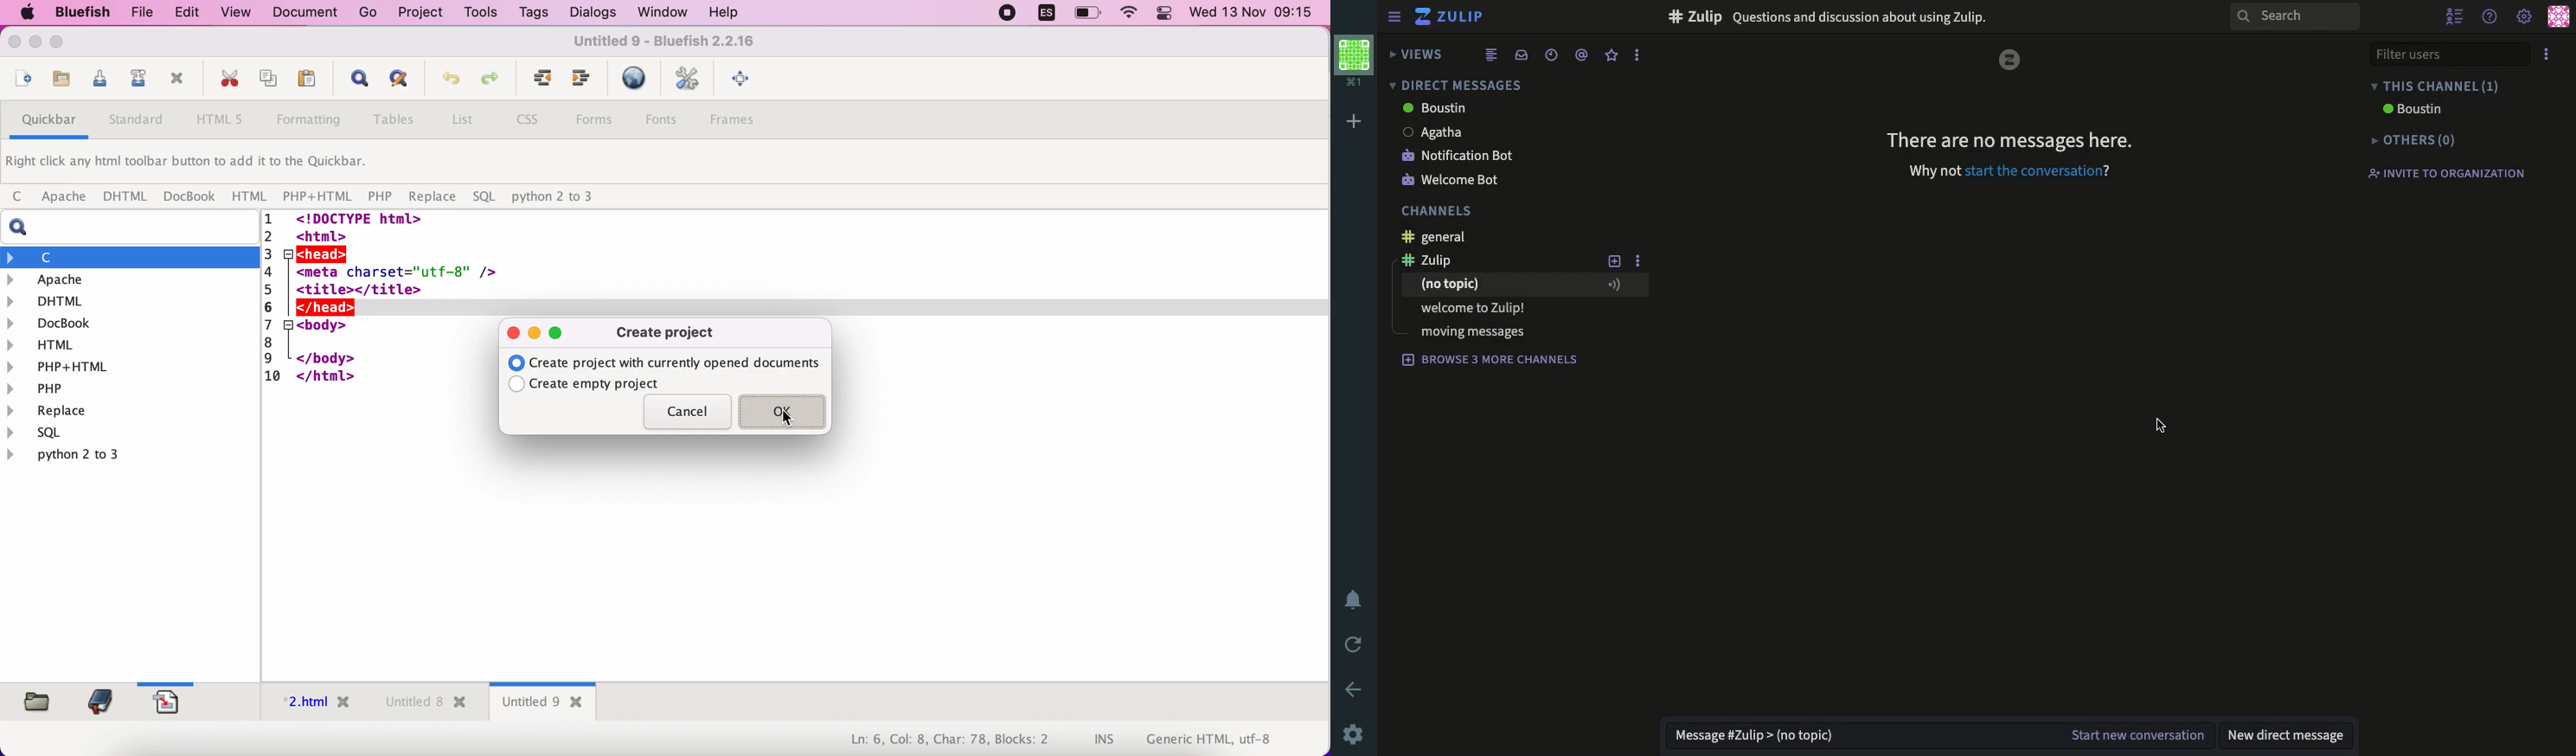 The width and height of the screenshot is (2576, 756). Describe the element at coordinates (595, 120) in the screenshot. I see `forms` at that location.